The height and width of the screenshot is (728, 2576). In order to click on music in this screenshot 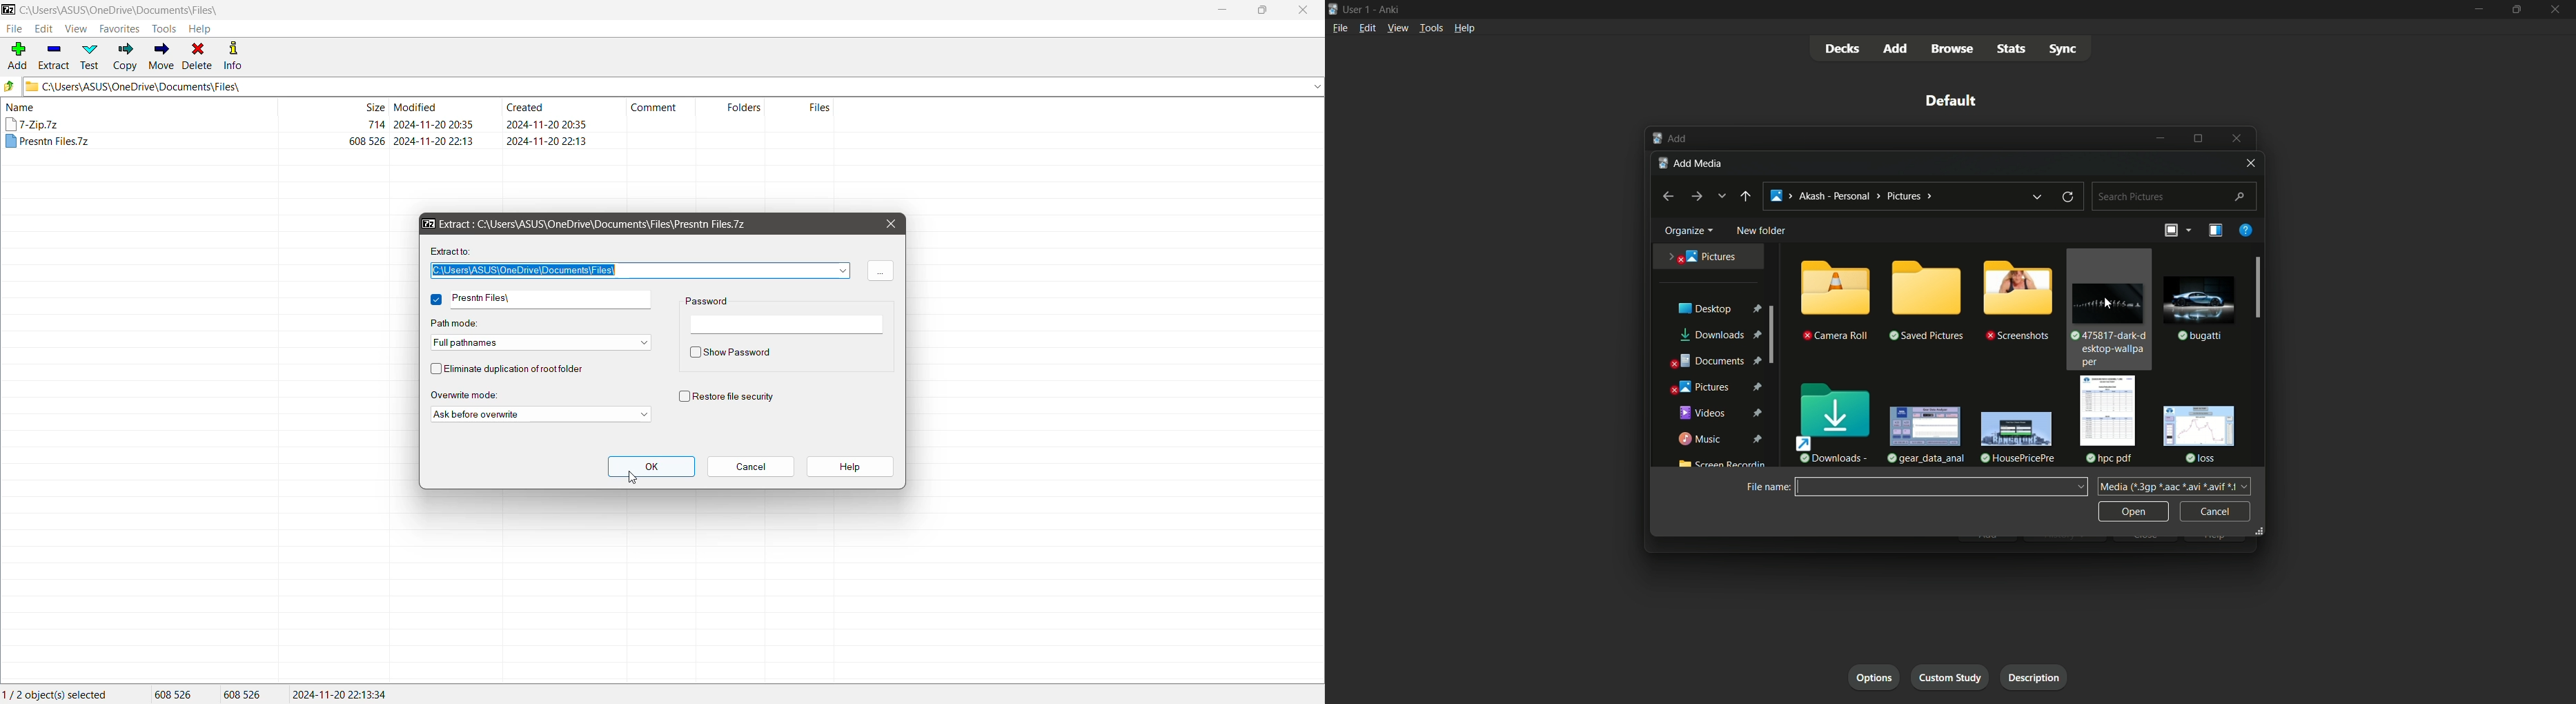, I will do `click(1721, 439)`.